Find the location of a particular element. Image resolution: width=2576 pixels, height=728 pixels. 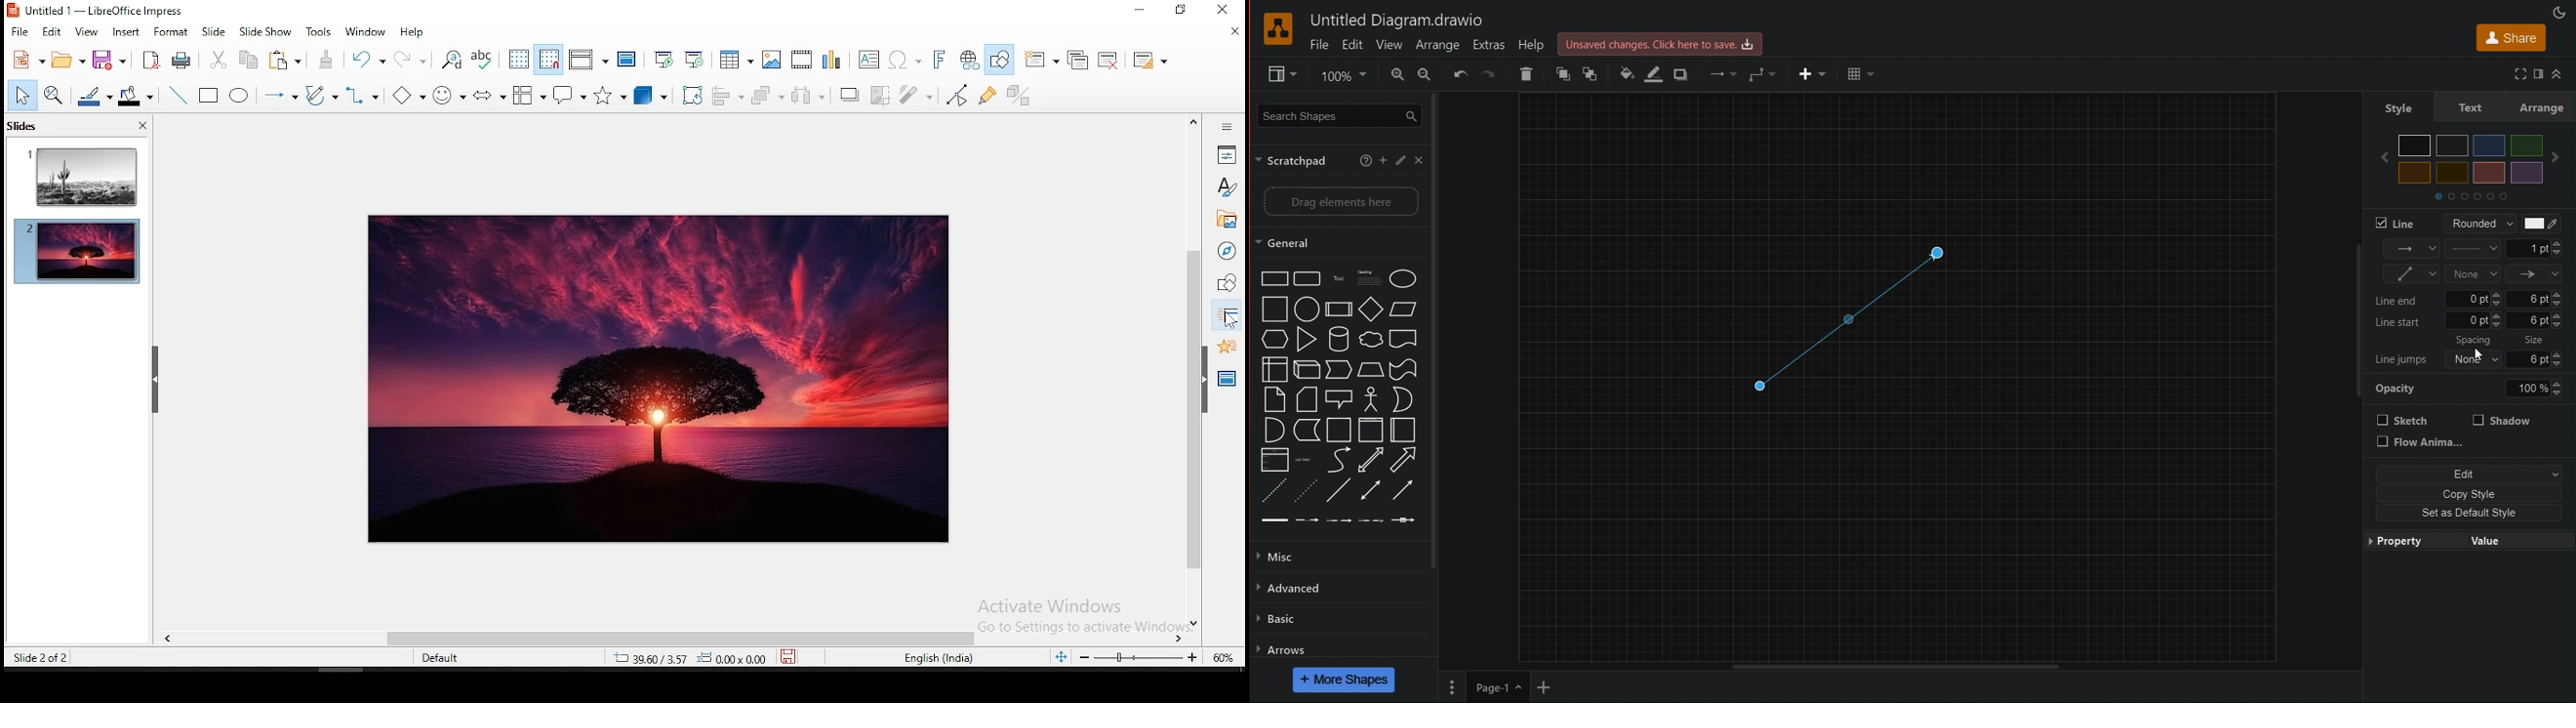

Line width is located at coordinates (2535, 249).